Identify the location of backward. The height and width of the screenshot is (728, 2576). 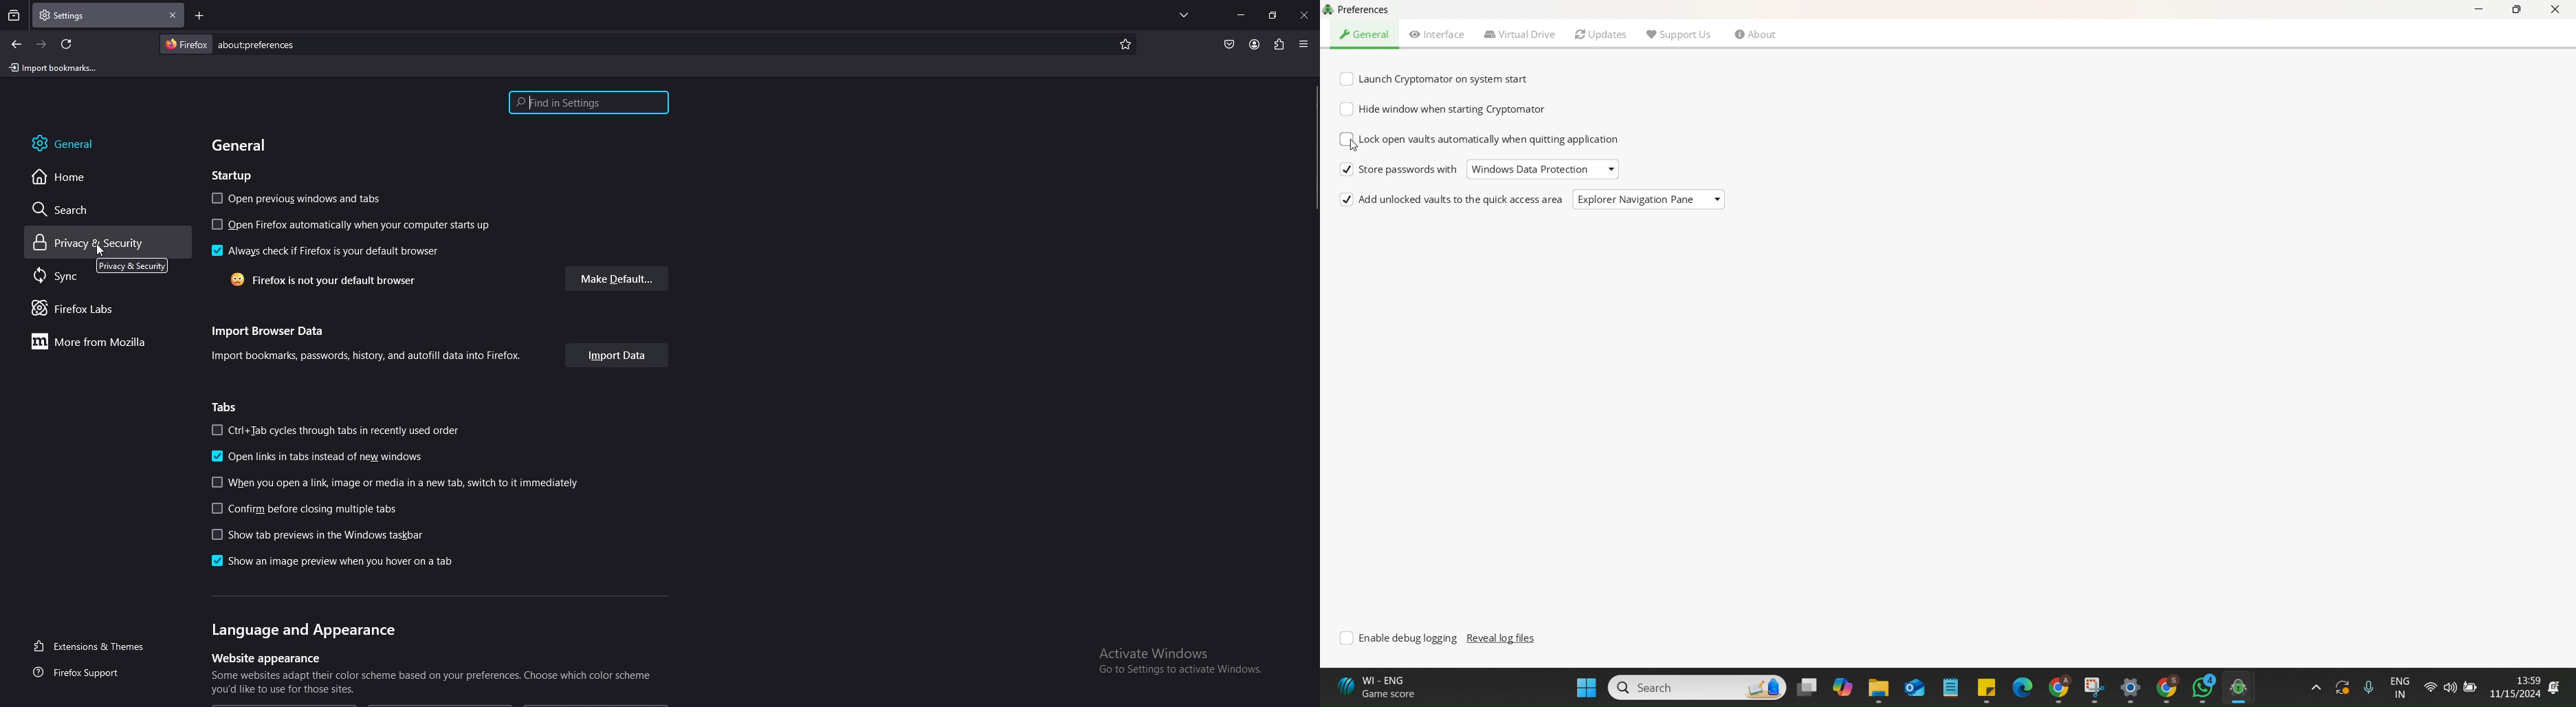
(17, 45).